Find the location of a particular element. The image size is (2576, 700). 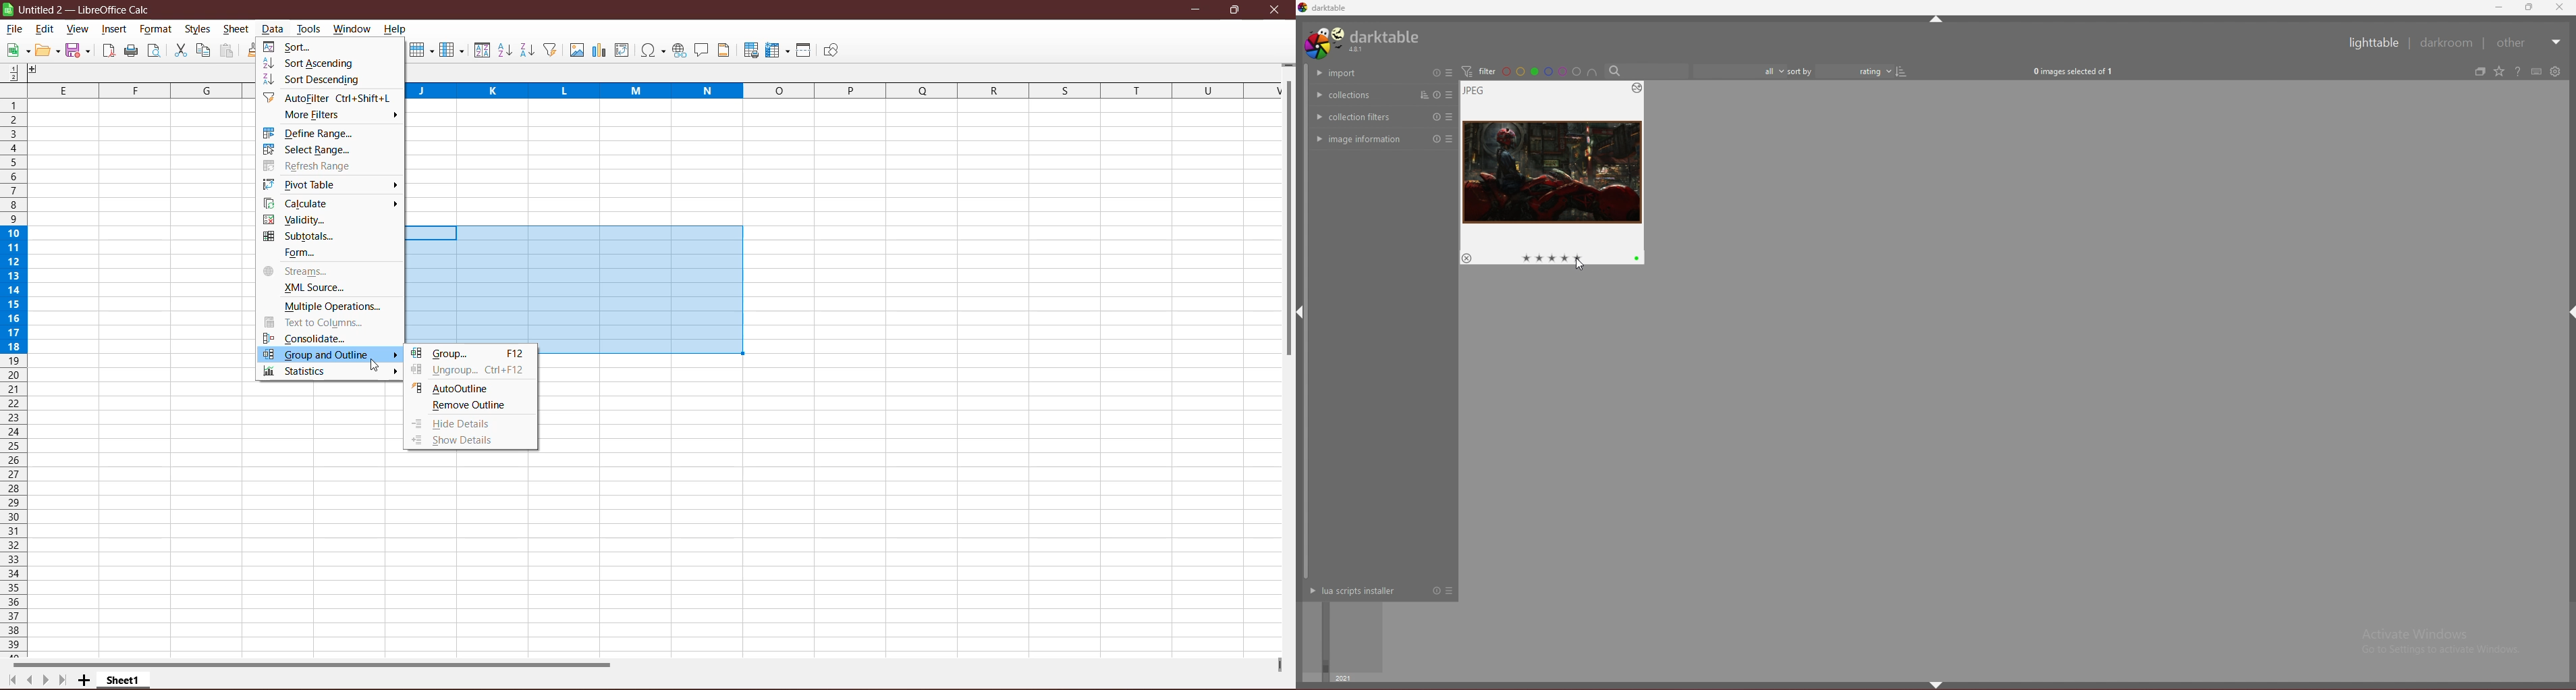

0 images selected of 1 is located at coordinates (2074, 71).